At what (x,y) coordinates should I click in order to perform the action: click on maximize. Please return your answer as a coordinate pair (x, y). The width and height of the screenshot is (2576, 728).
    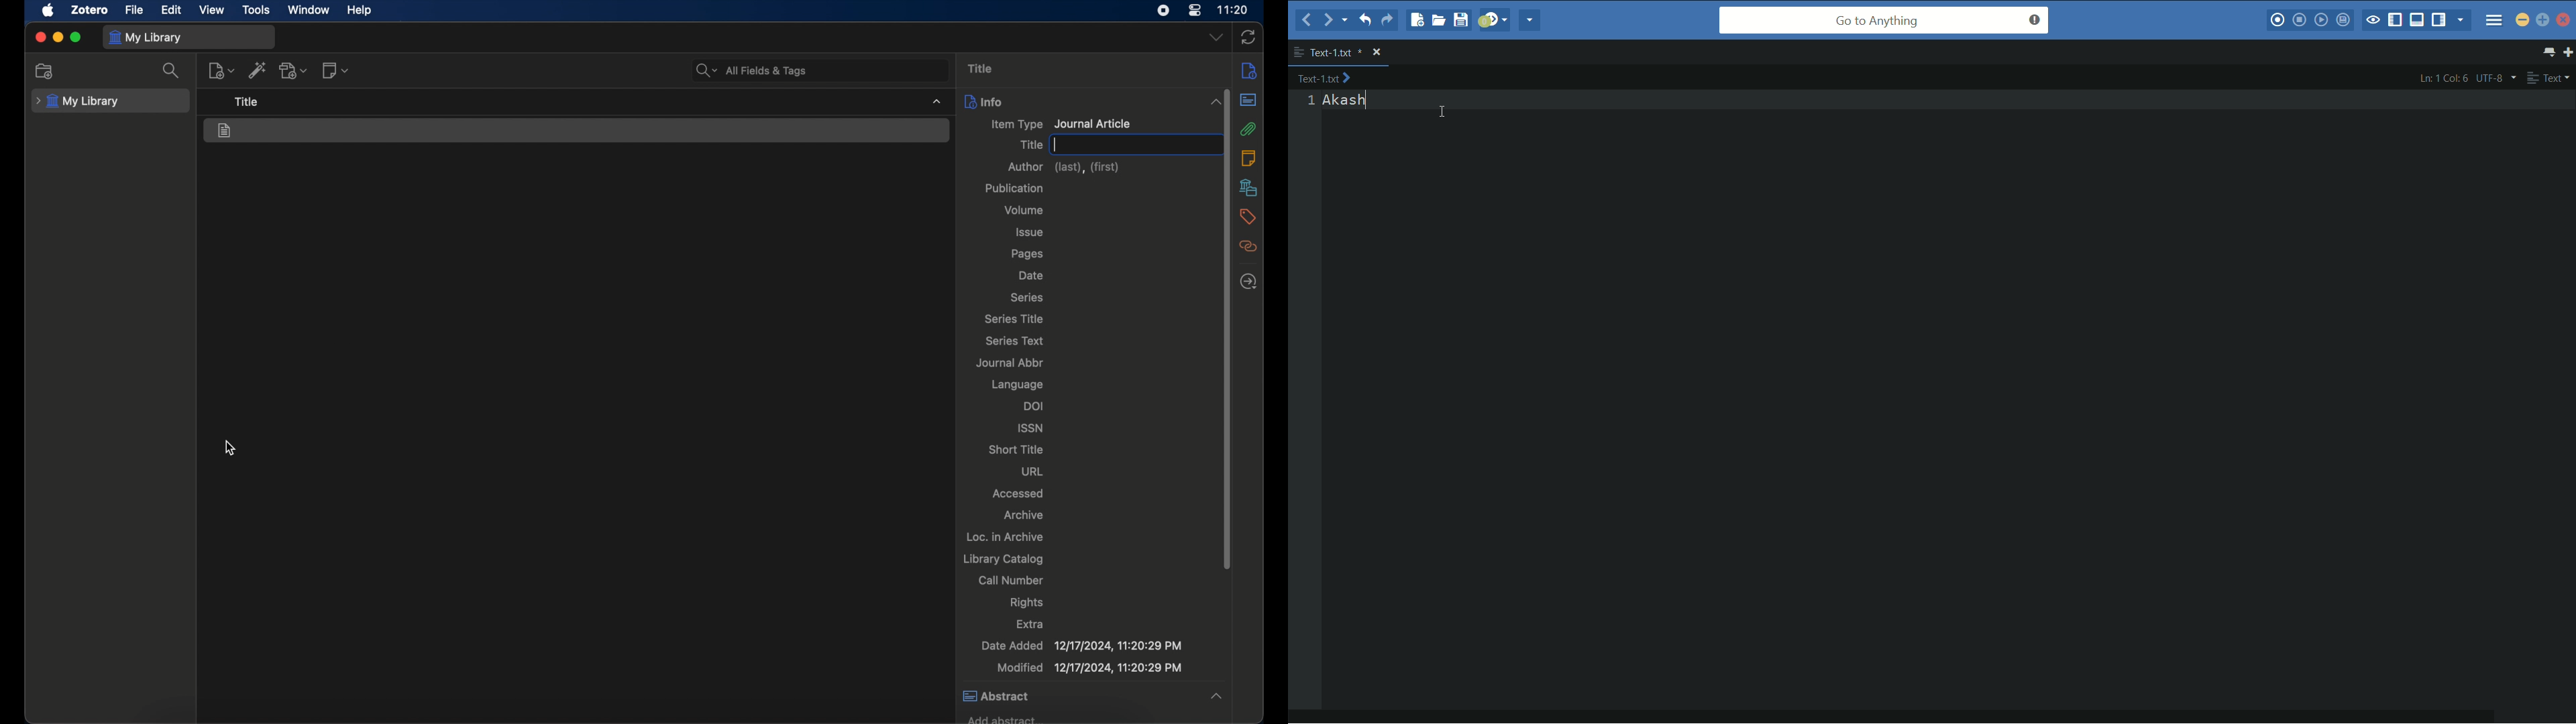
    Looking at the image, I should click on (2542, 19).